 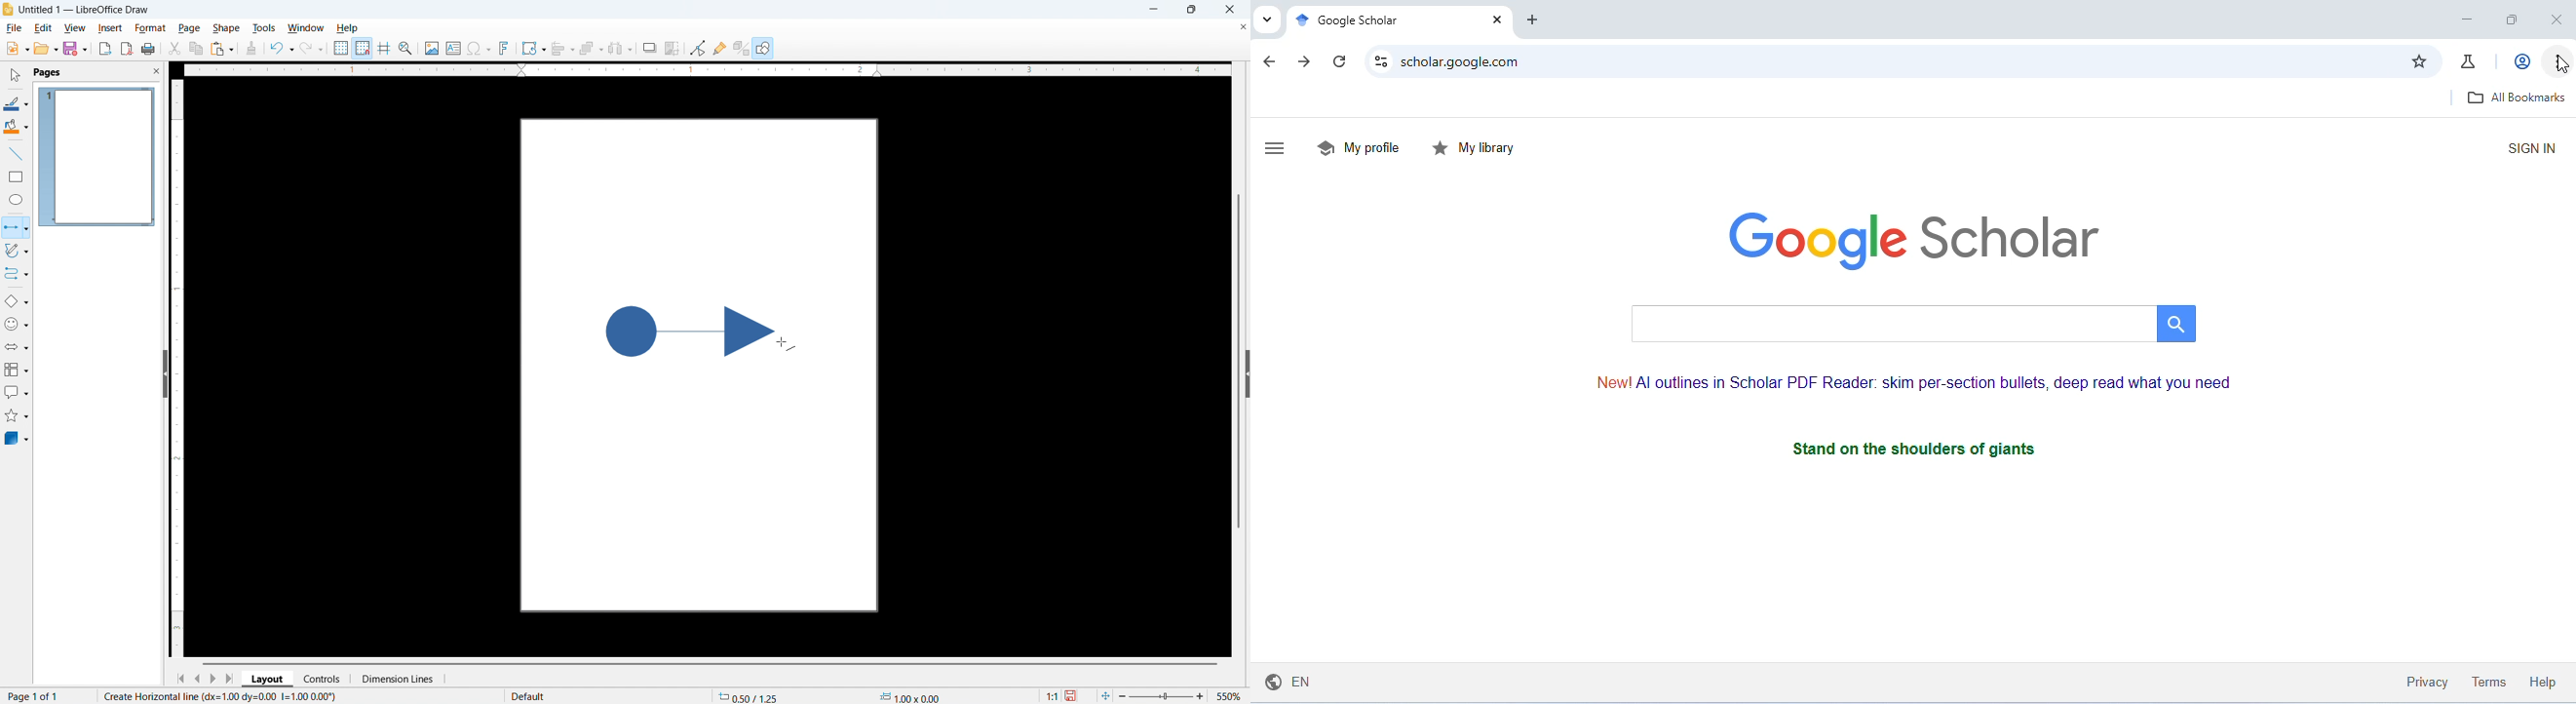 What do you see at coordinates (1192, 9) in the screenshot?
I see `Maximise ` at bounding box center [1192, 9].